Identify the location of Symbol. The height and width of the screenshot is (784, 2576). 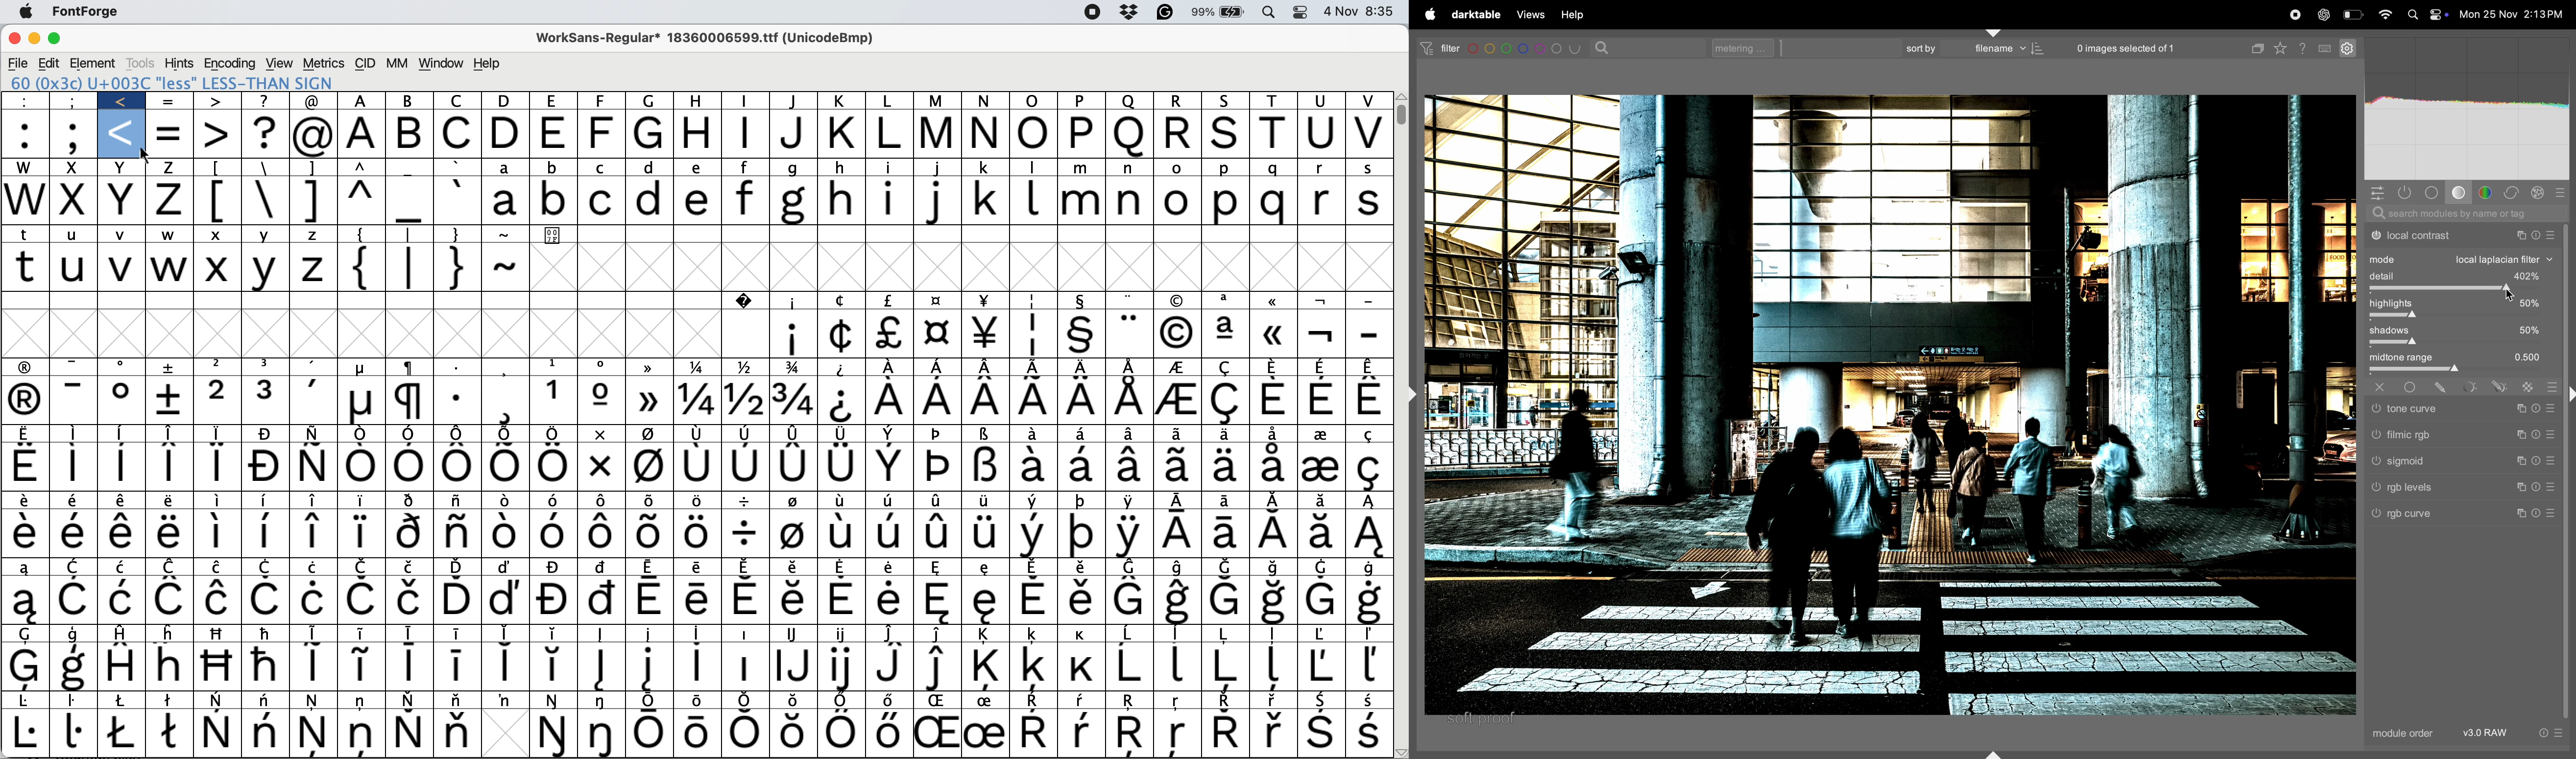
(266, 501).